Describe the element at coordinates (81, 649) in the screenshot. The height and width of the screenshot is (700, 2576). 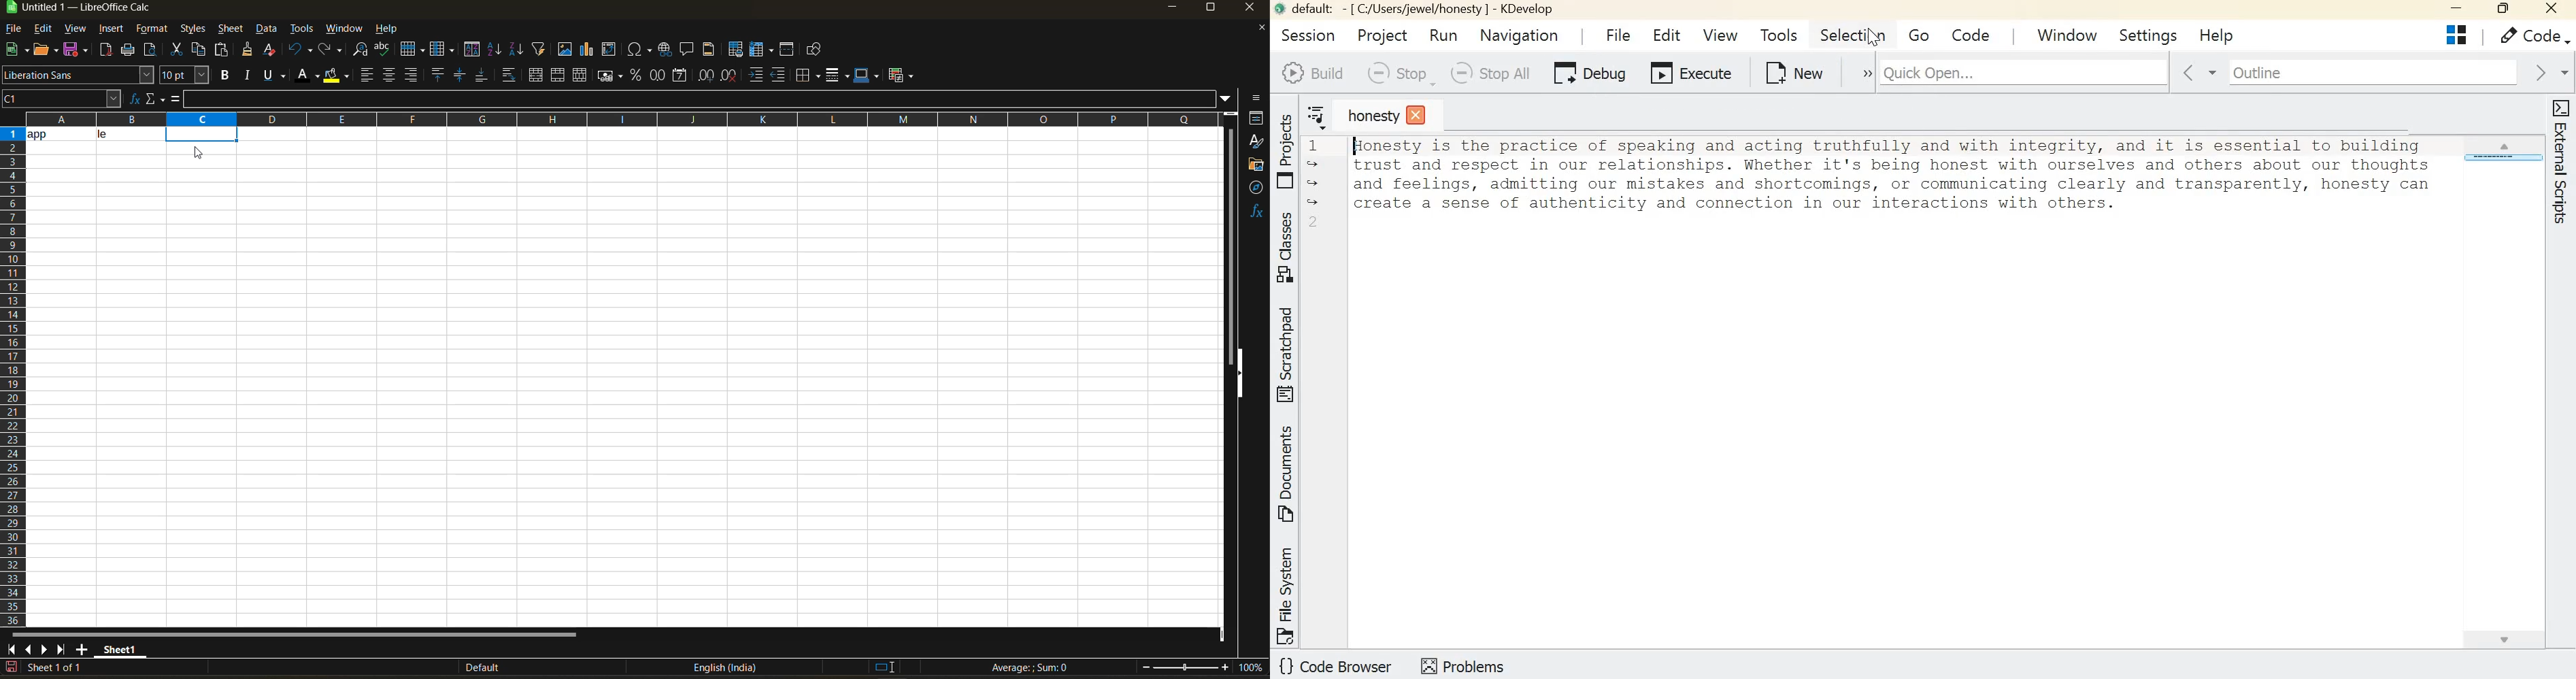
I see `add sheet` at that location.